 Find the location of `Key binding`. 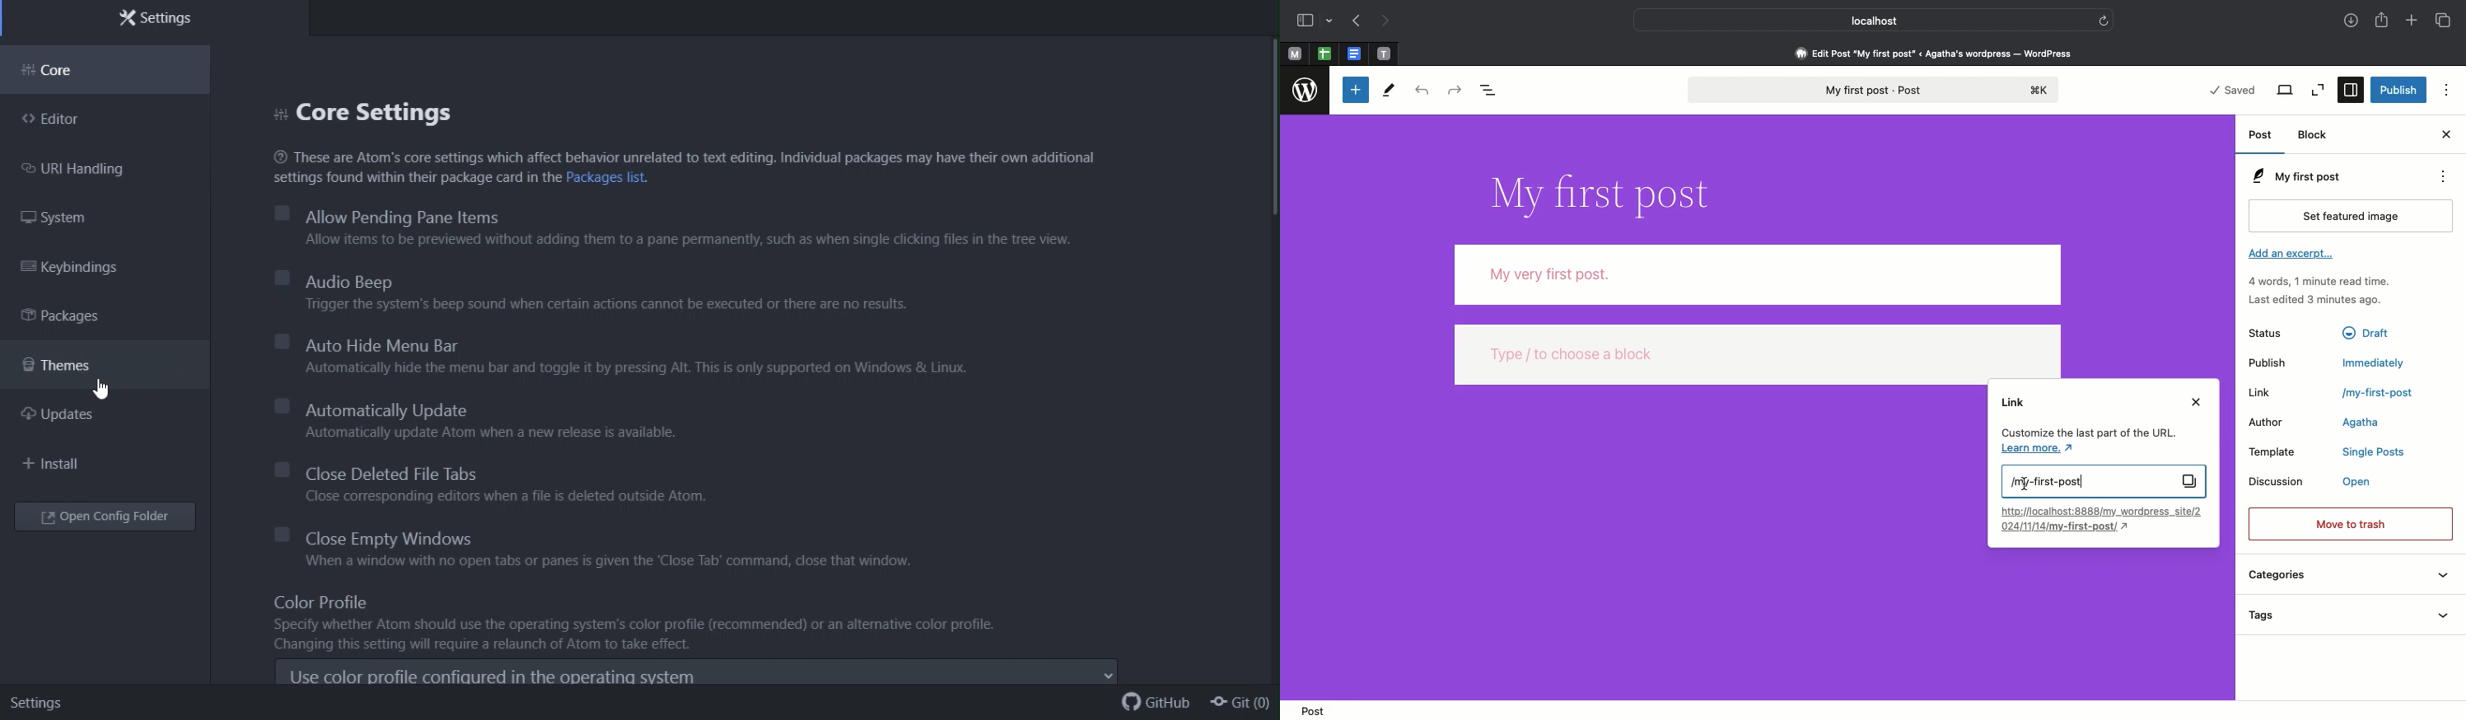

Key binding is located at coordinates (75, 269).